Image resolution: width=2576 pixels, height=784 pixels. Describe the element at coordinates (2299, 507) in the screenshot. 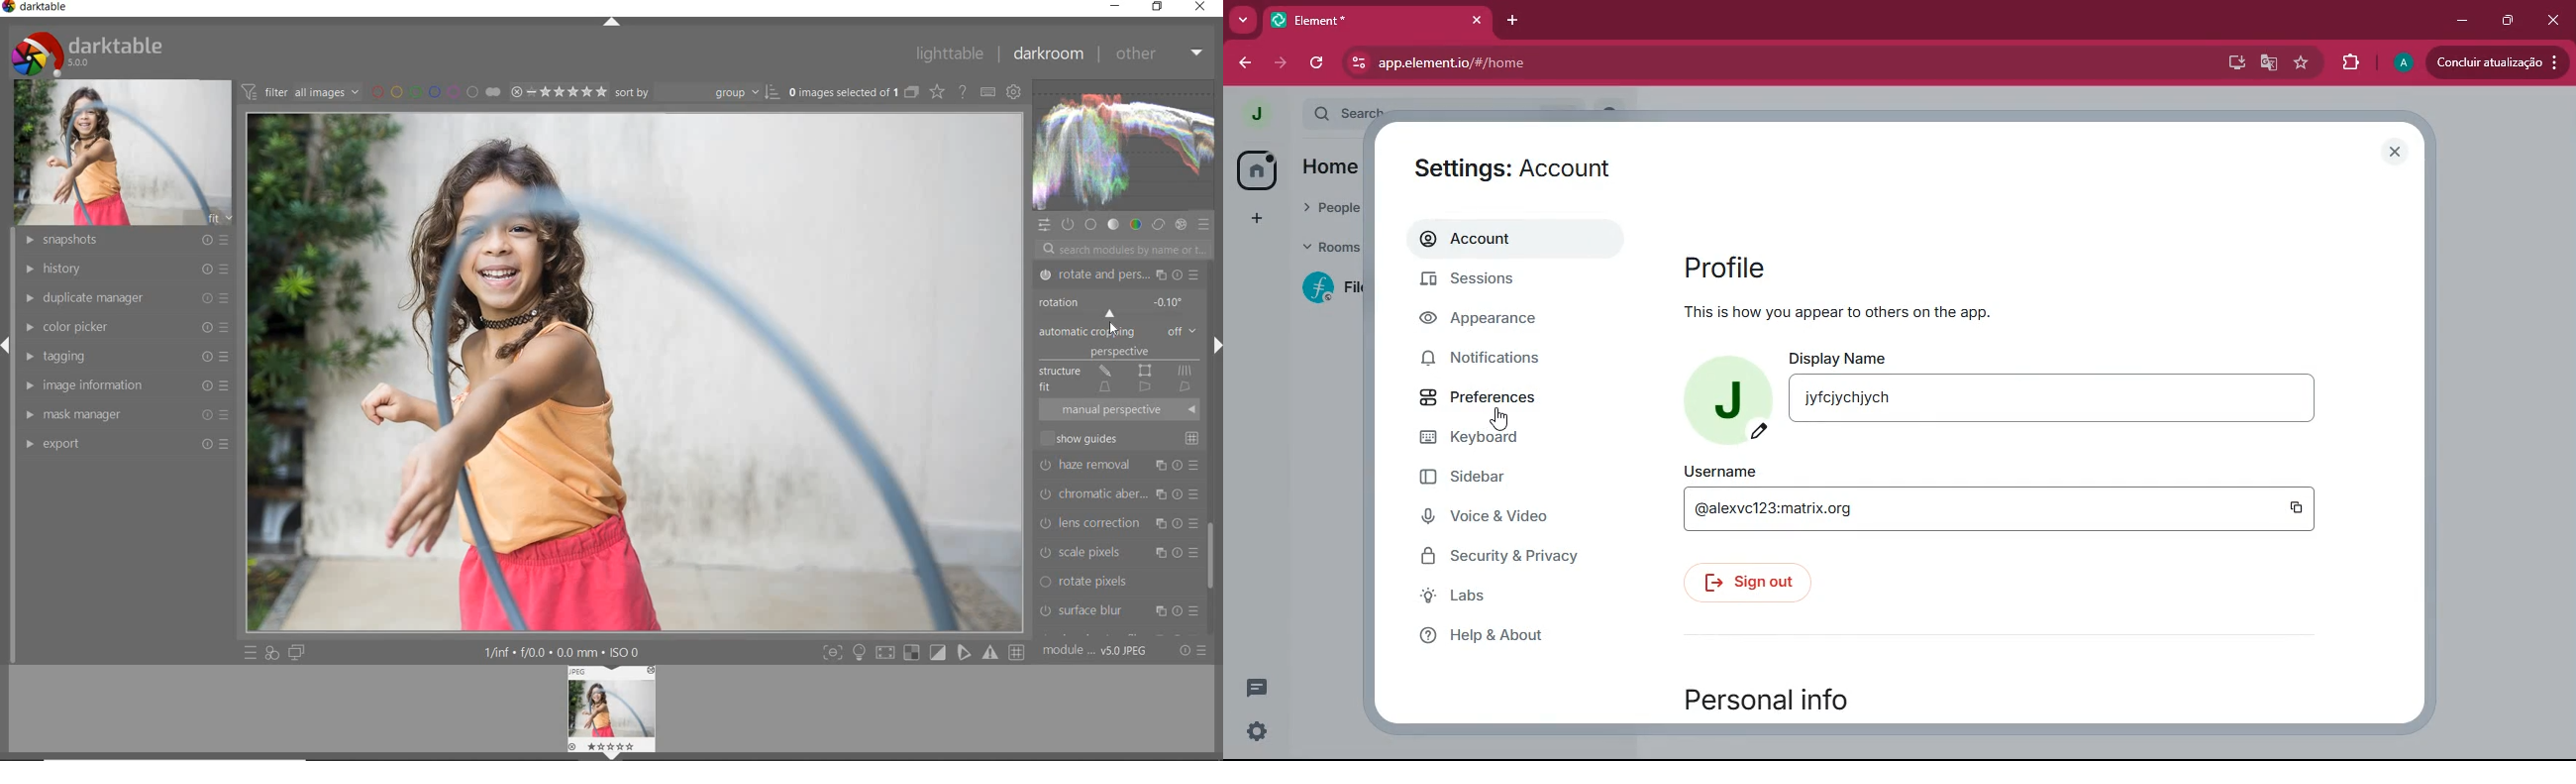

I see `Copy` at that location.